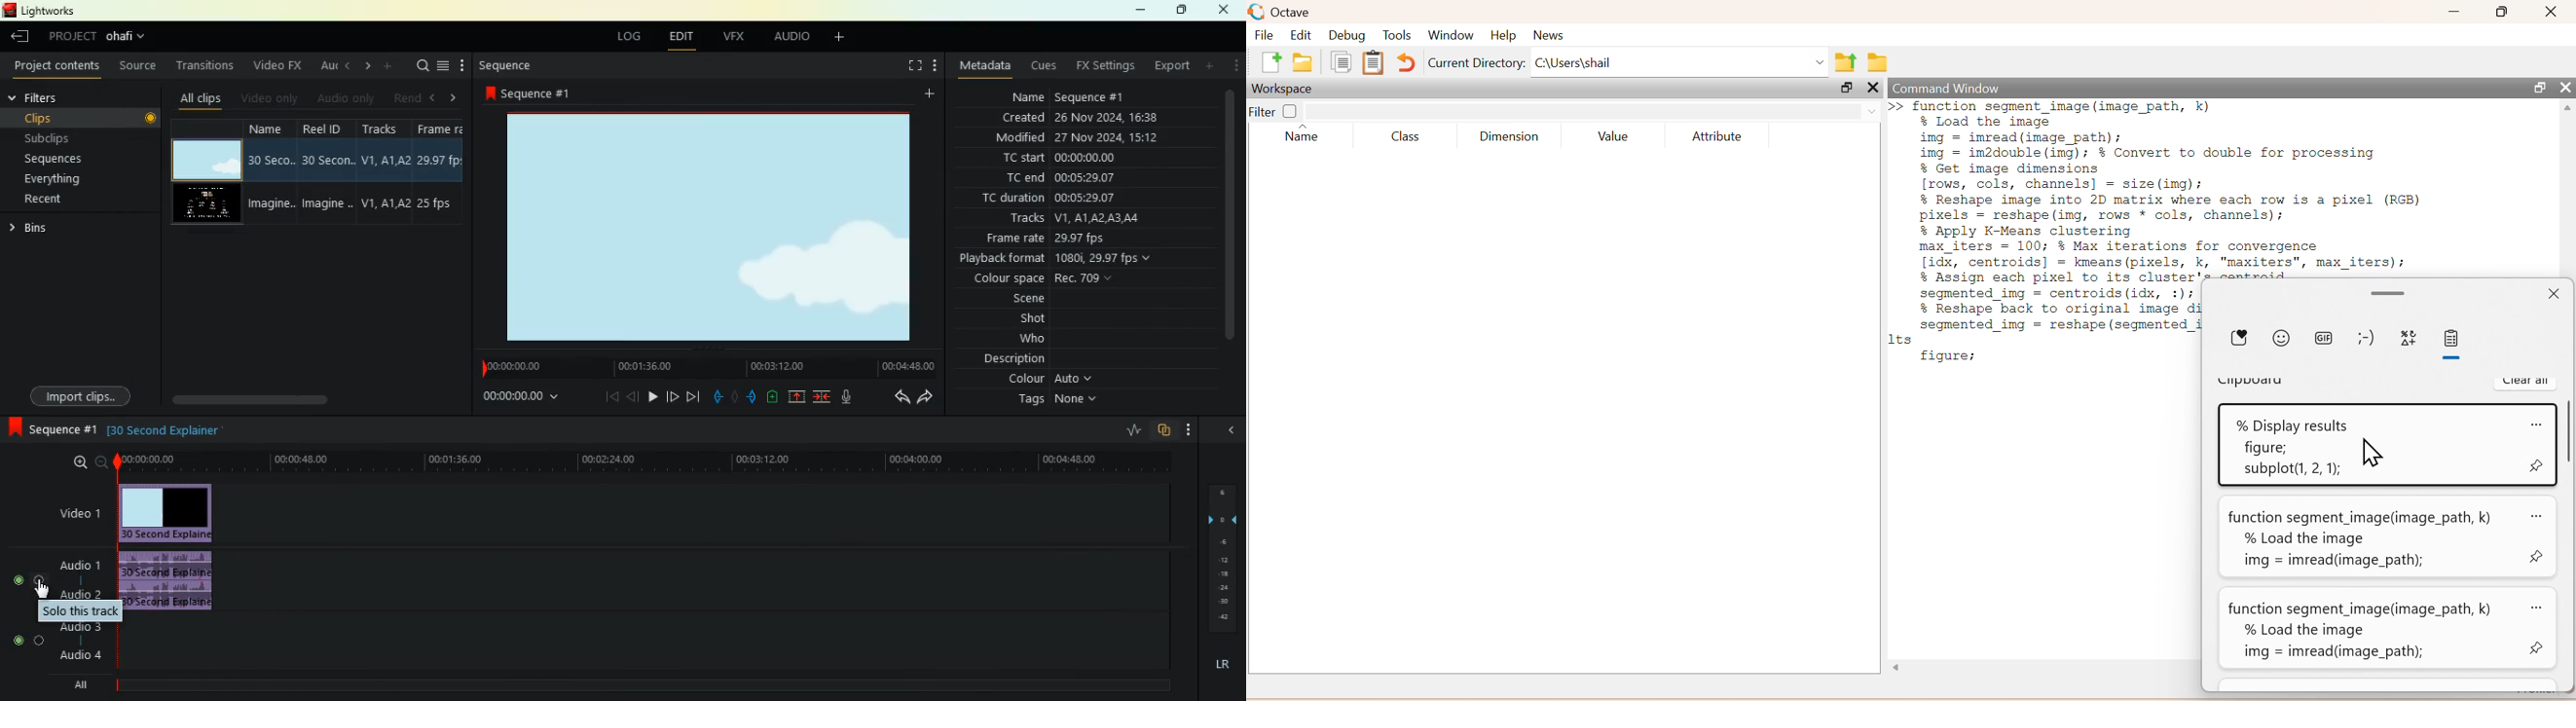 This screenshot has height=728, width=2576. Describe the element at coordinates (53, 139) in the screenshot. I see `subclips` at that location.